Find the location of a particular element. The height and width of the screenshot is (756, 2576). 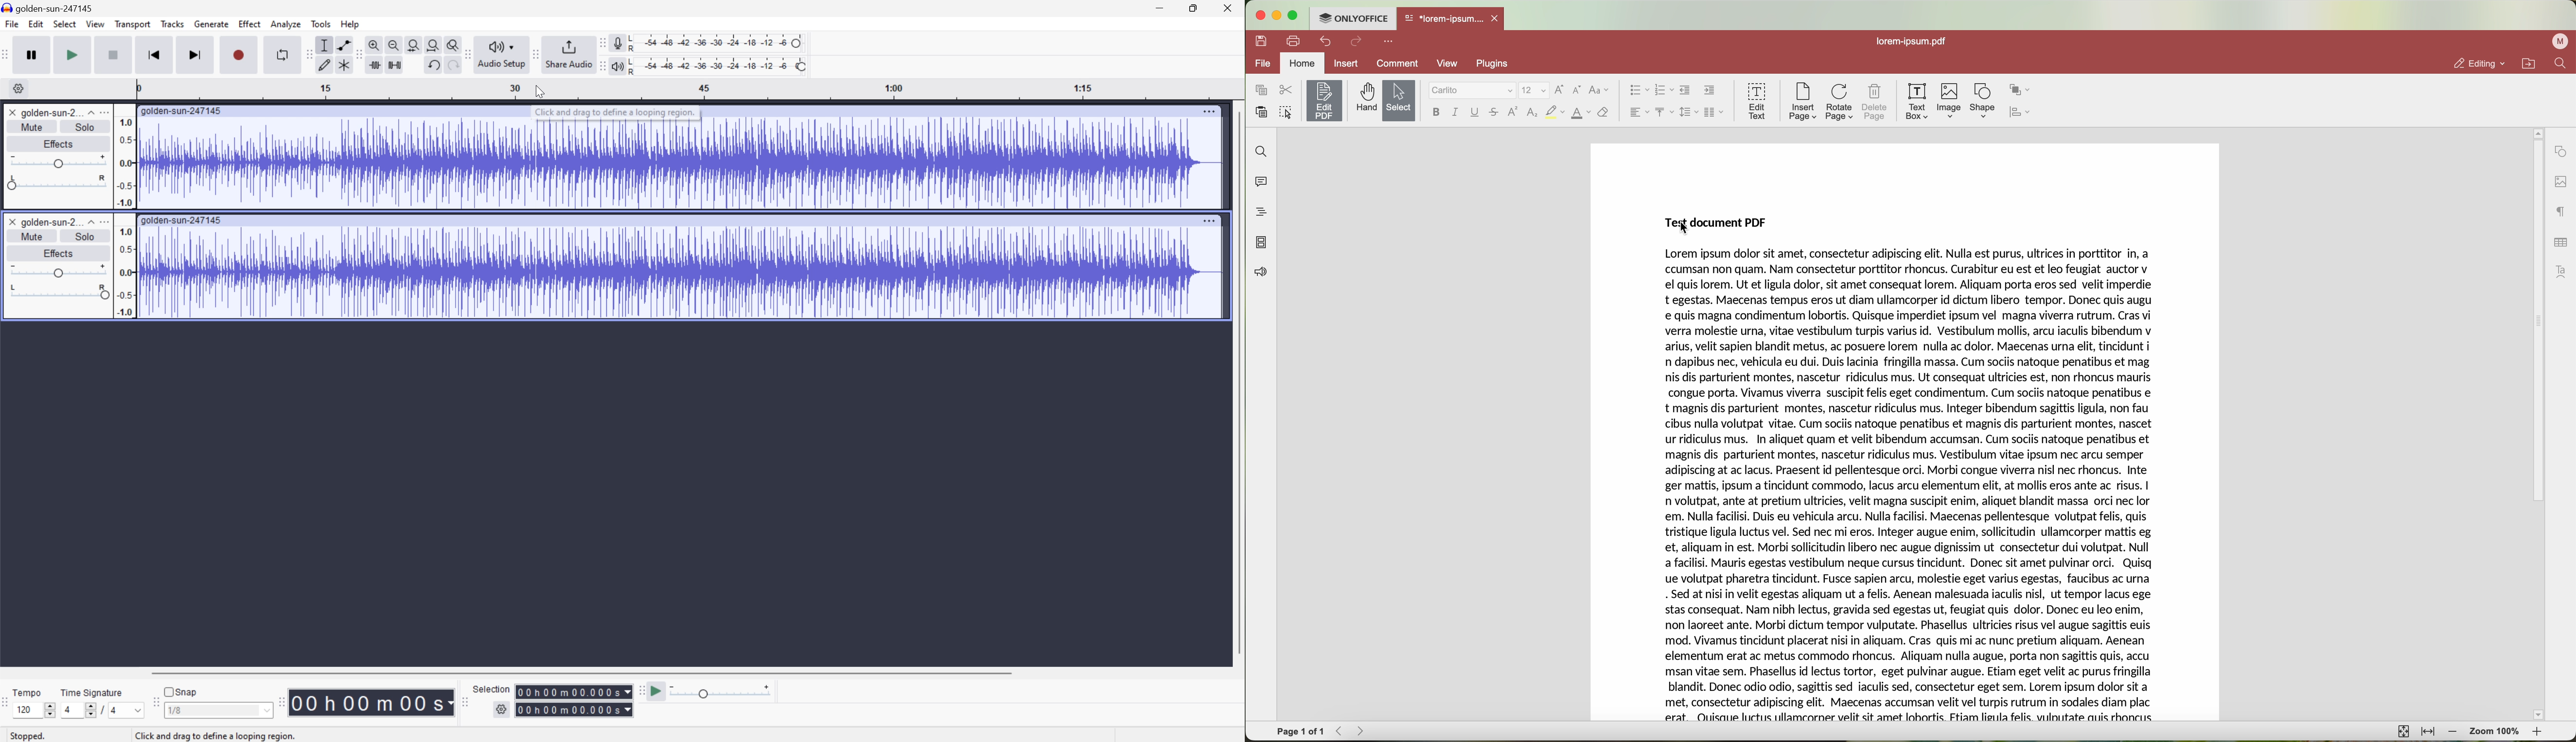

increase indent is located at coordinates (1710, 91).